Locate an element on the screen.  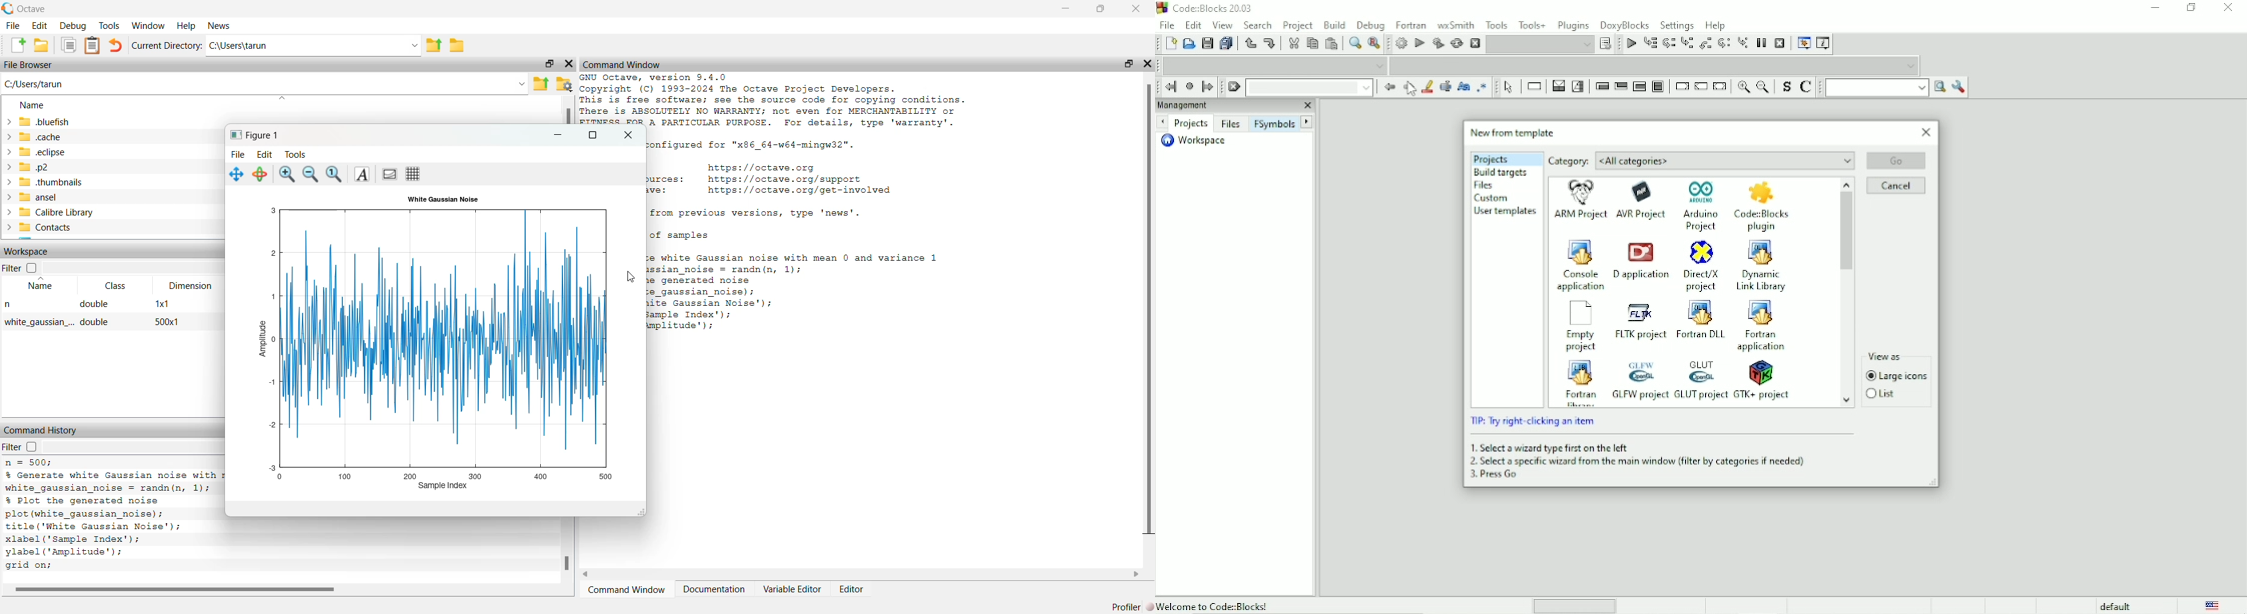
maximize is located at coordinates (594, 137).